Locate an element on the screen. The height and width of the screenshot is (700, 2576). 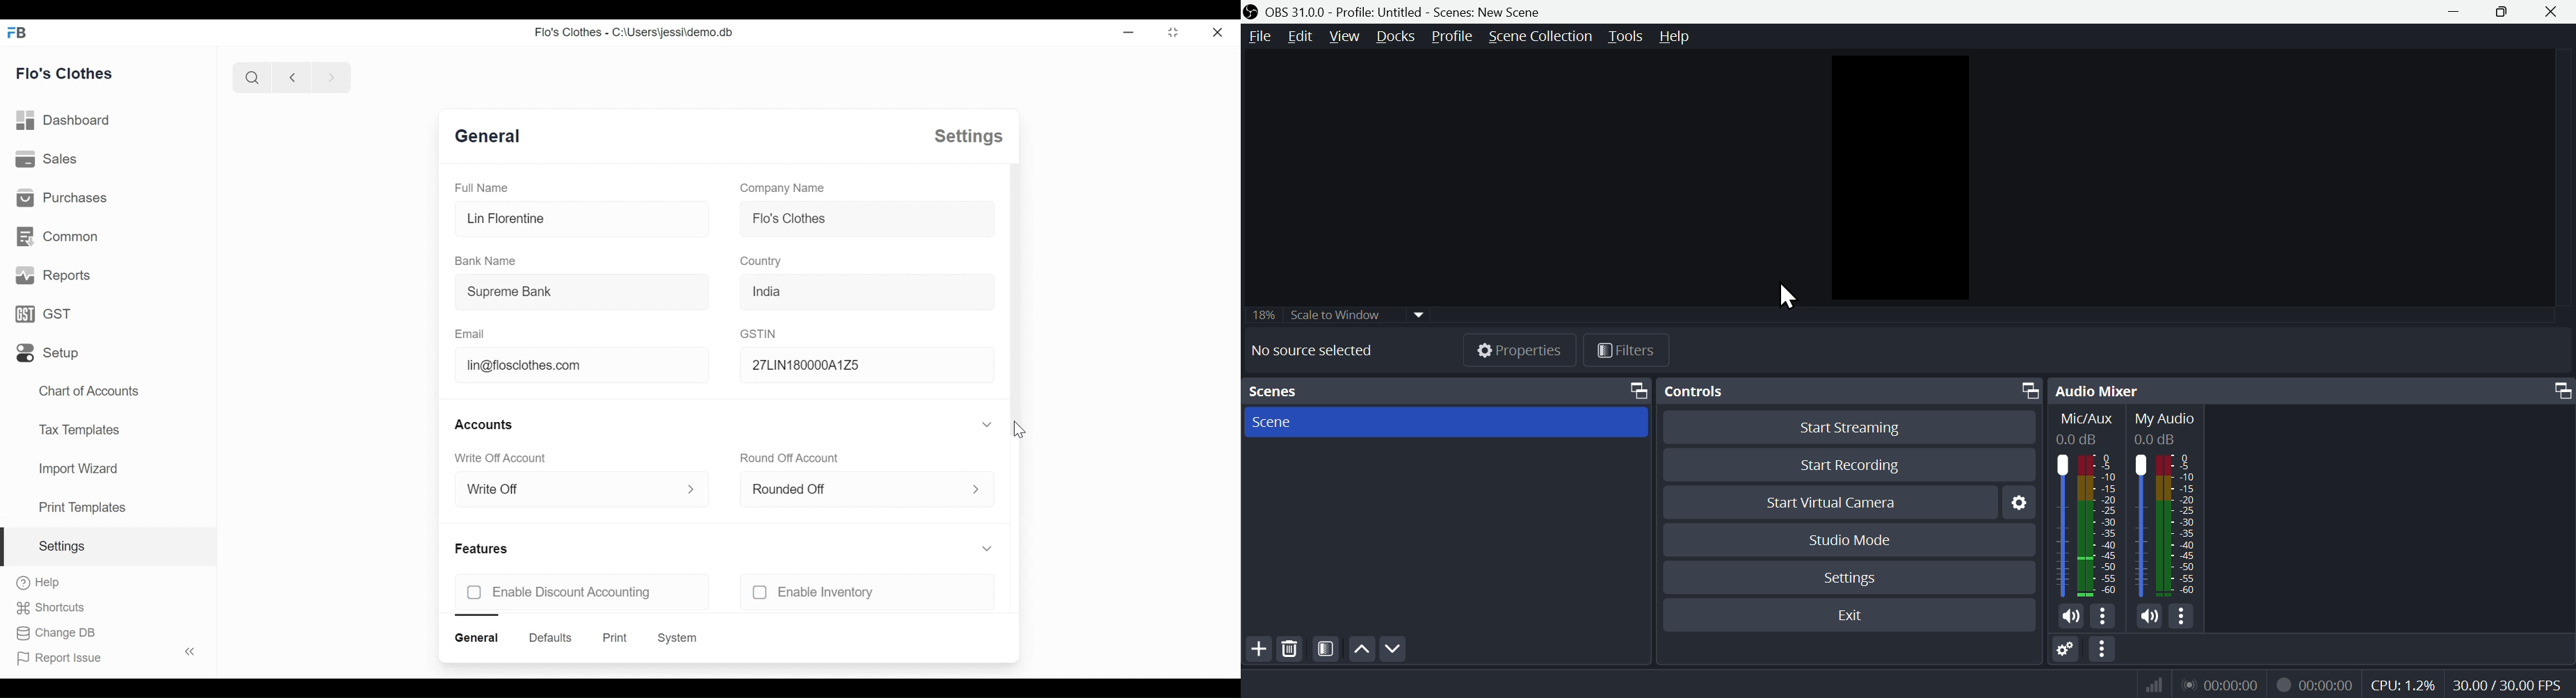
Scene is located at coordinates (1444, 421).